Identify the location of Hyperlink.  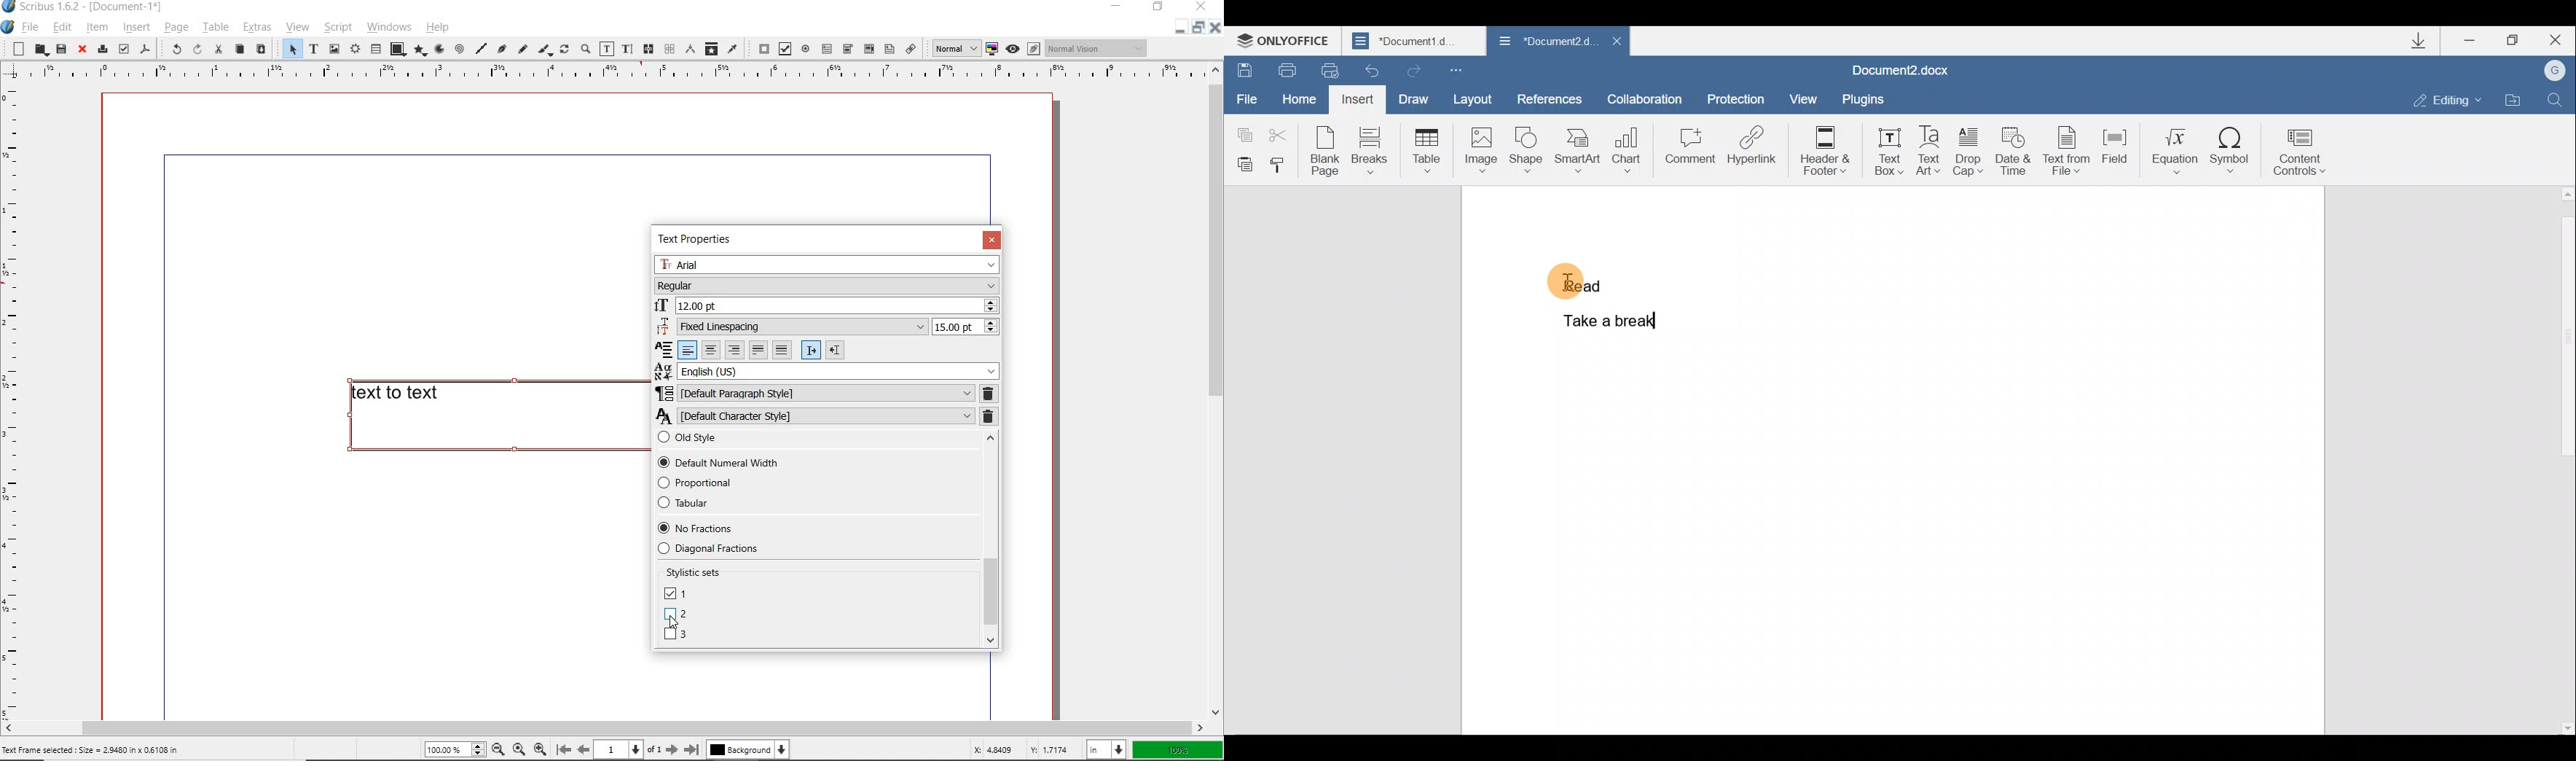
(1752, 144).